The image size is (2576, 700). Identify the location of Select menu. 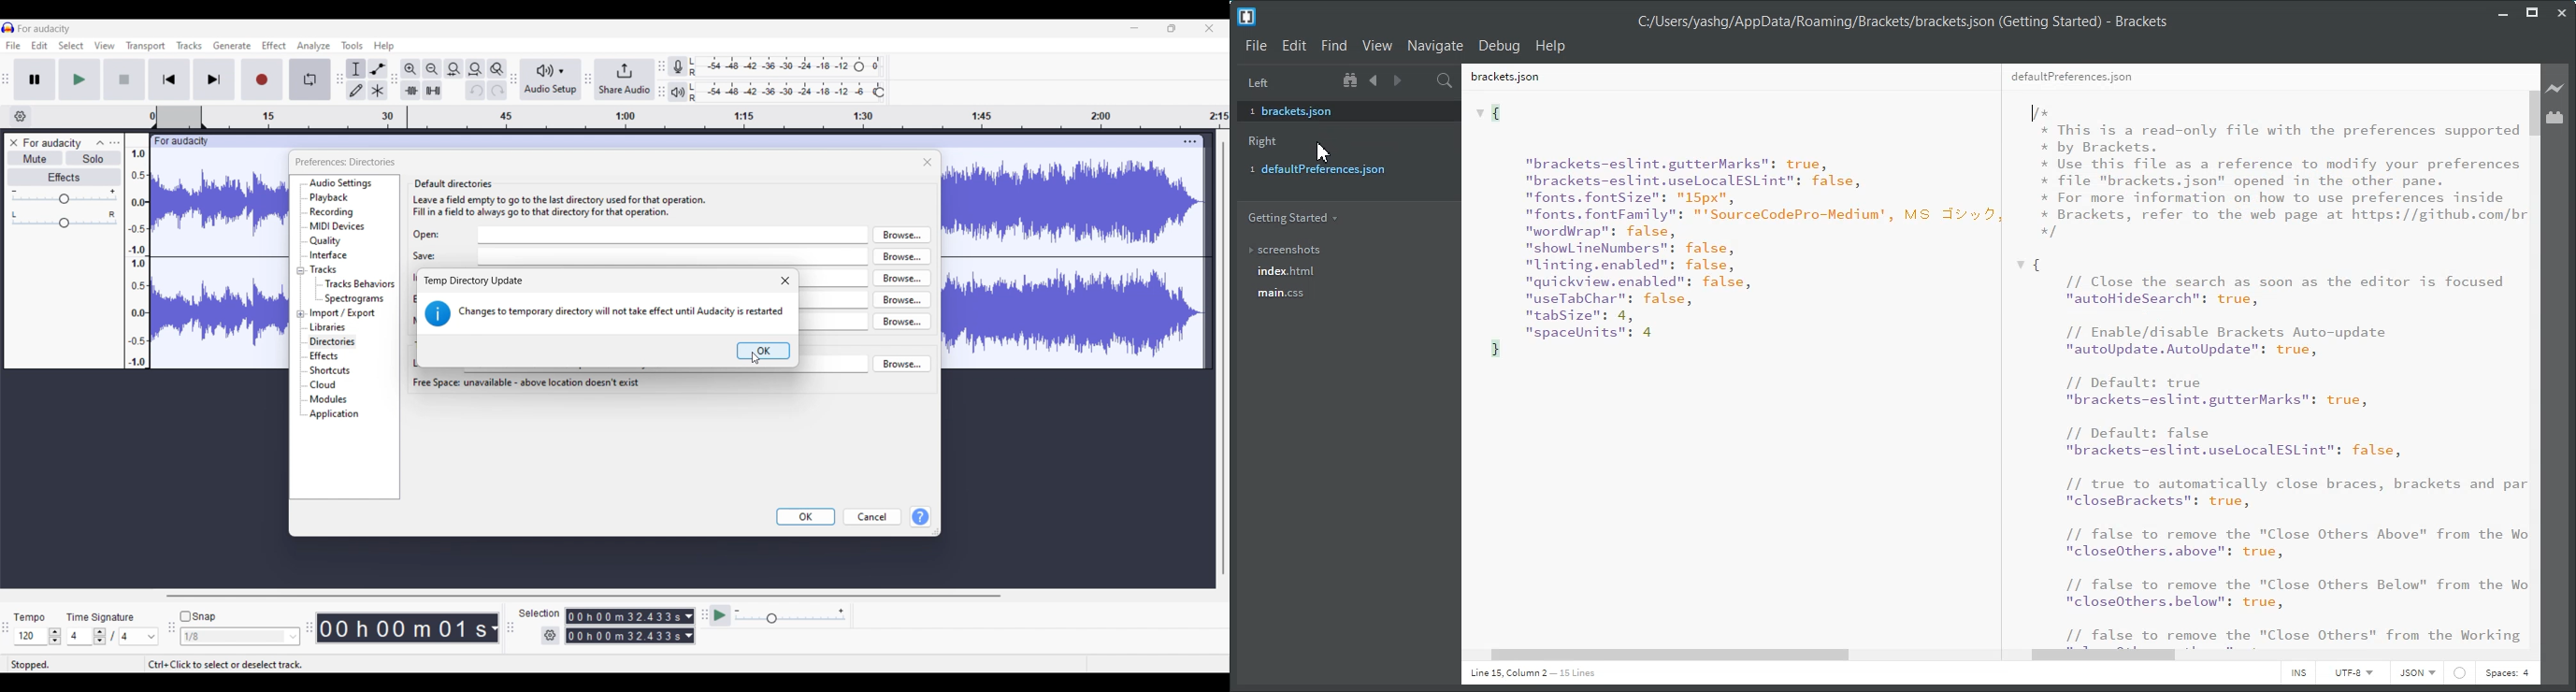
(71, 45).